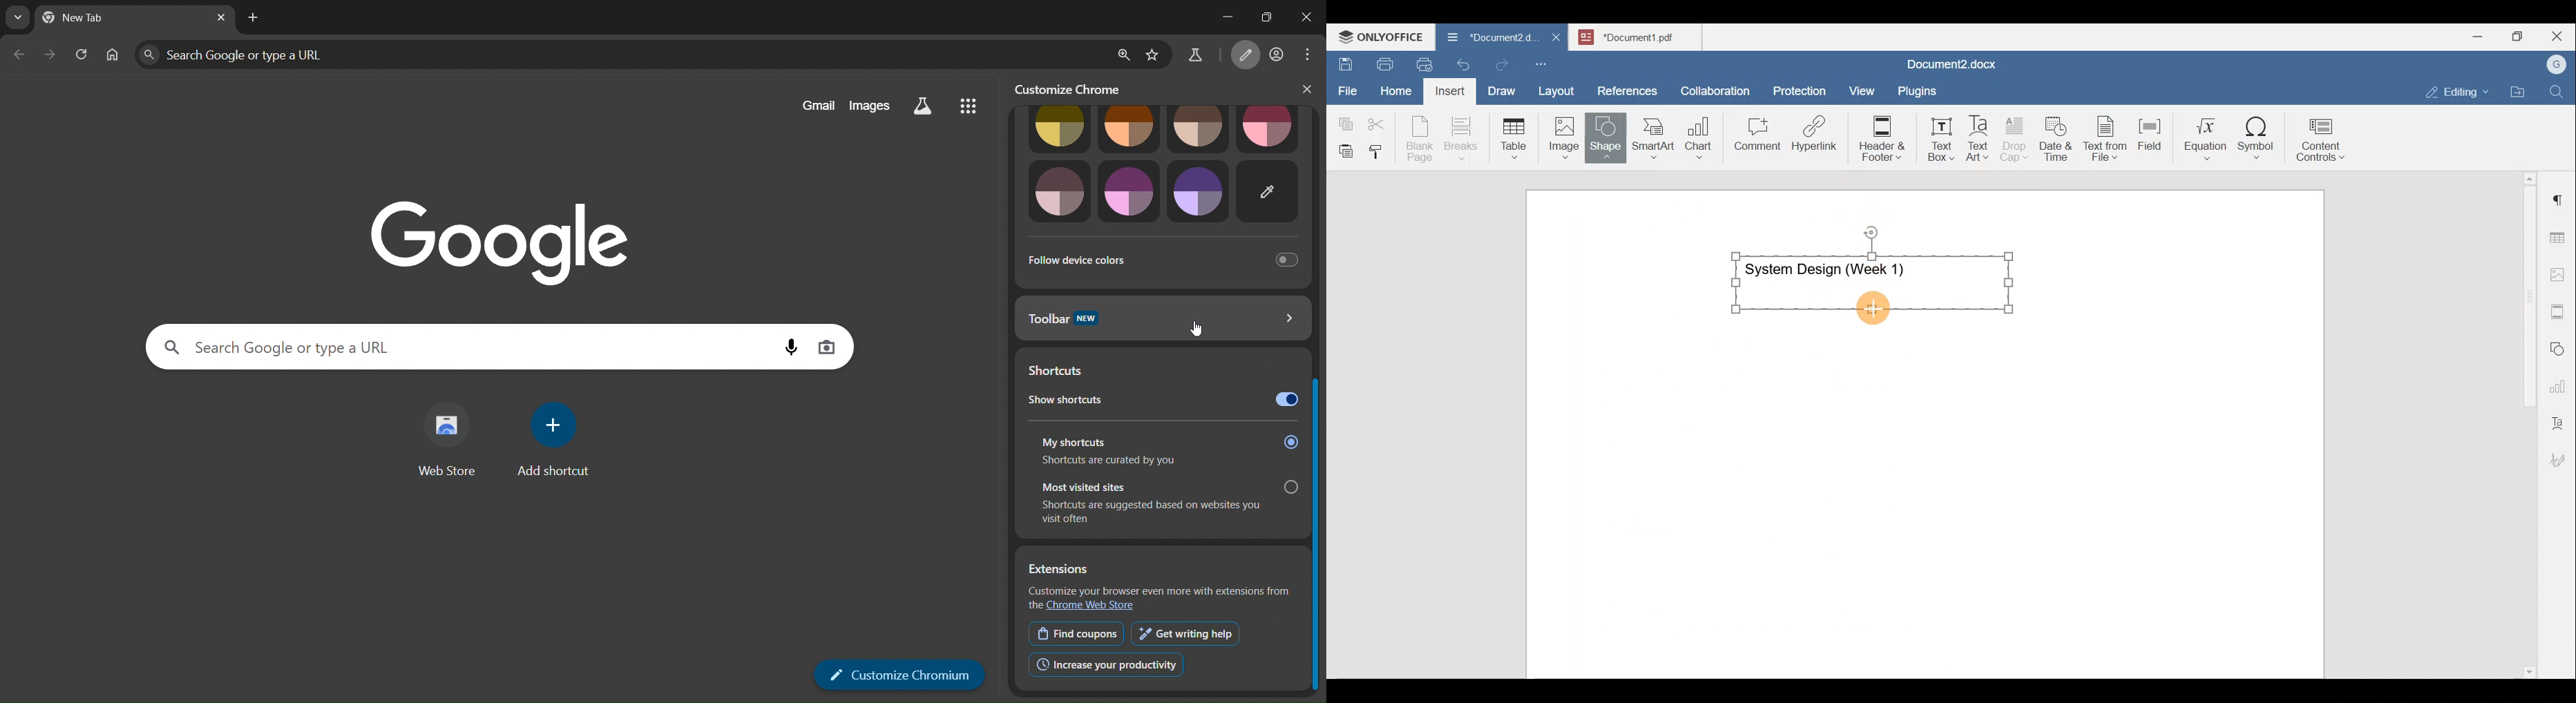 Image resolution: width=2576 pixels, height=728 pixels. What do you see at coordinates (2558, 92) in the screenshot?
I see `Find` at bounding box center [2558, 92].